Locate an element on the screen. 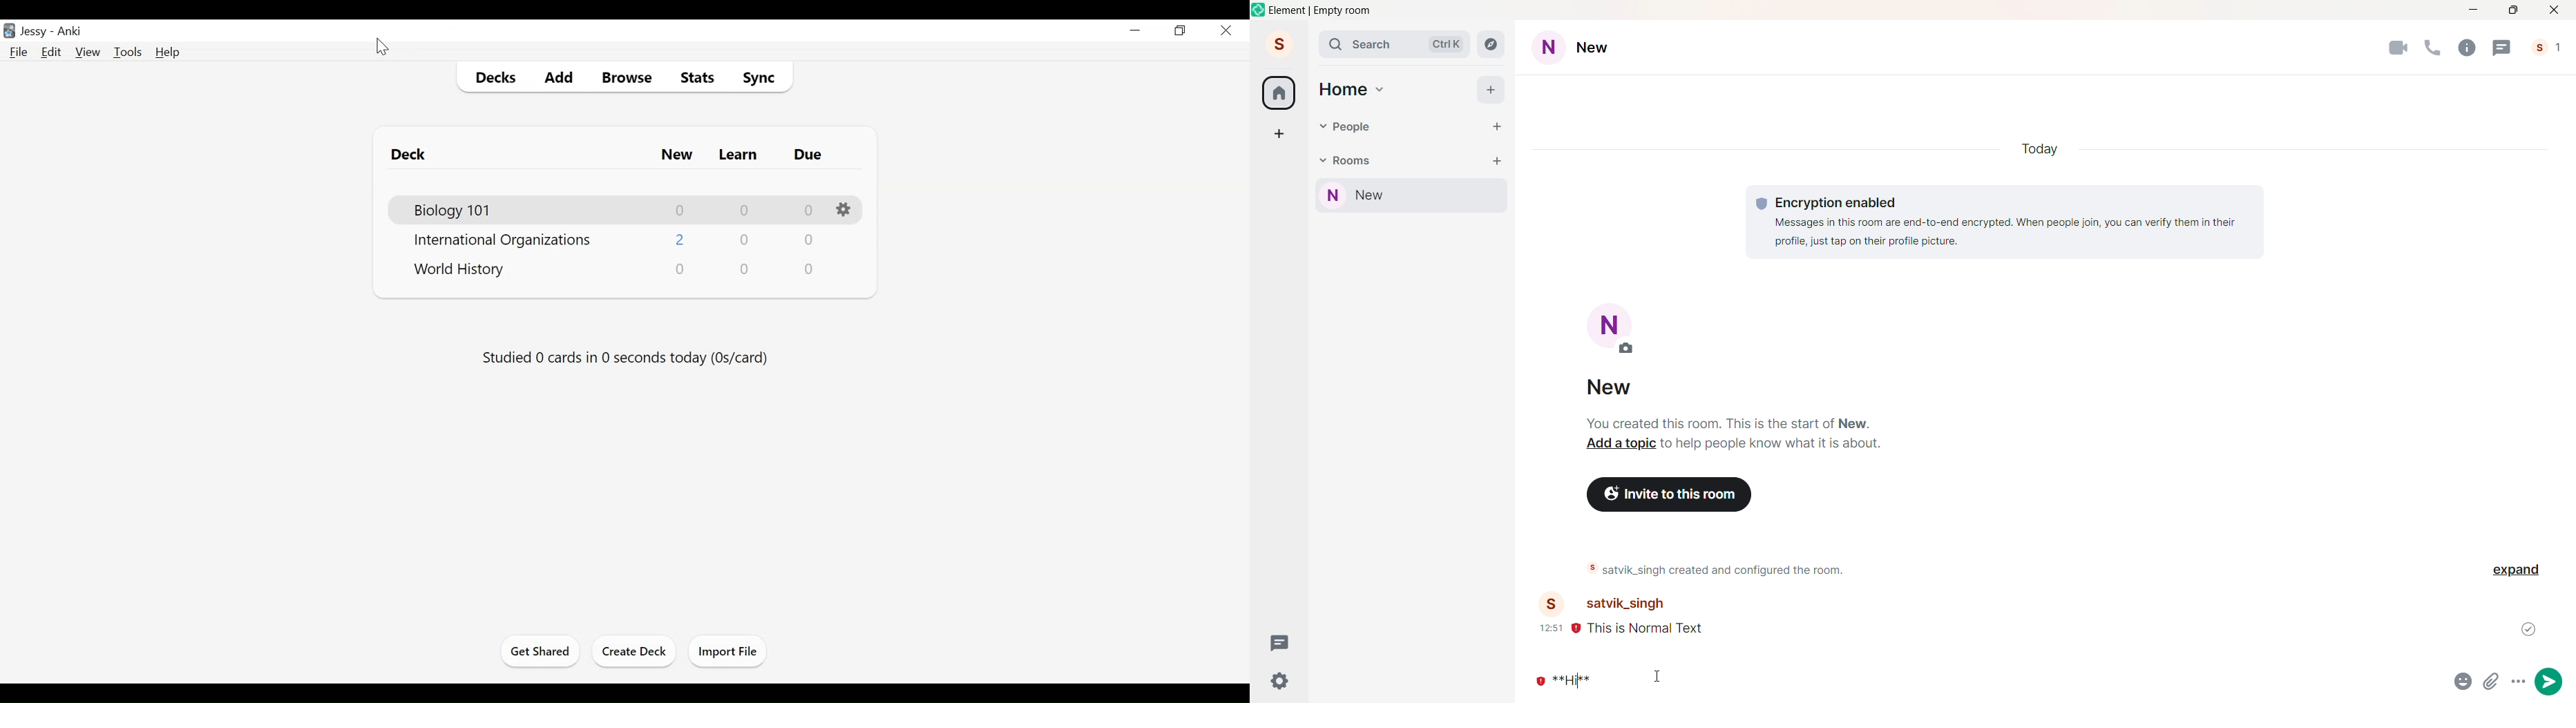 The width and height of the screenshot is (2576, 728). satvik_singh is located at coordinates (1621, 604).